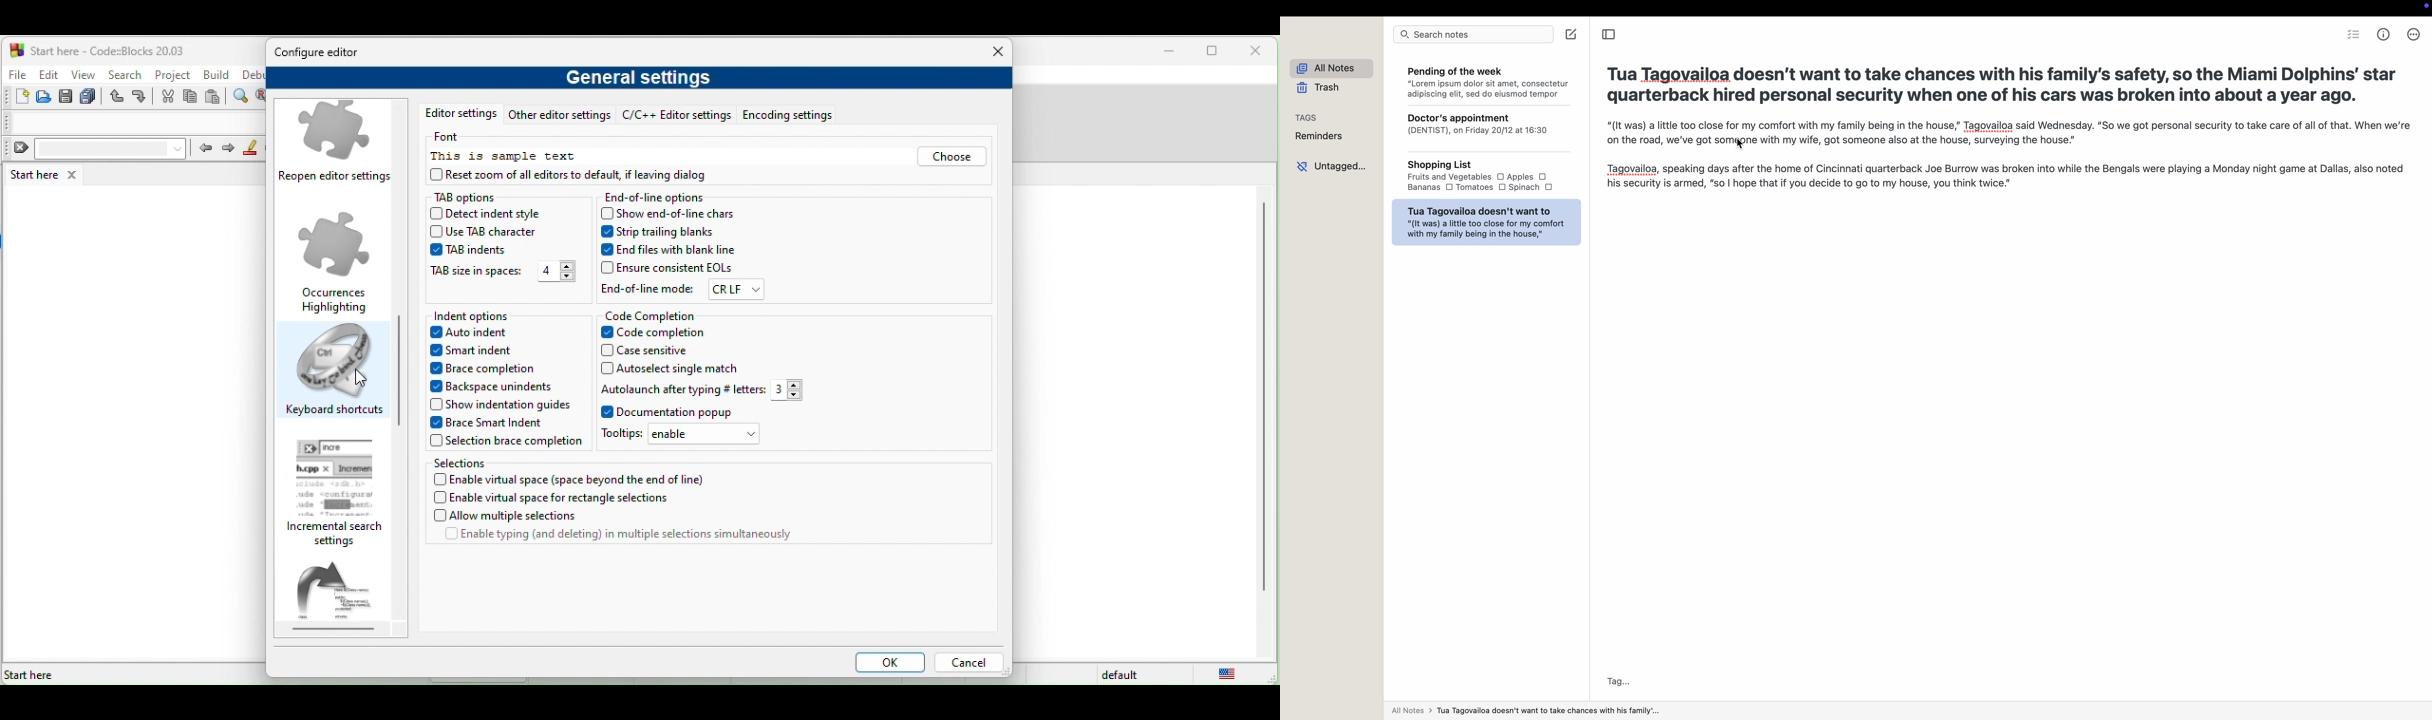 This screenshot has width=2436, height=728. Describe the element at coordinates (363, 379) in the screenshot. I see `cursor movement` at that location.